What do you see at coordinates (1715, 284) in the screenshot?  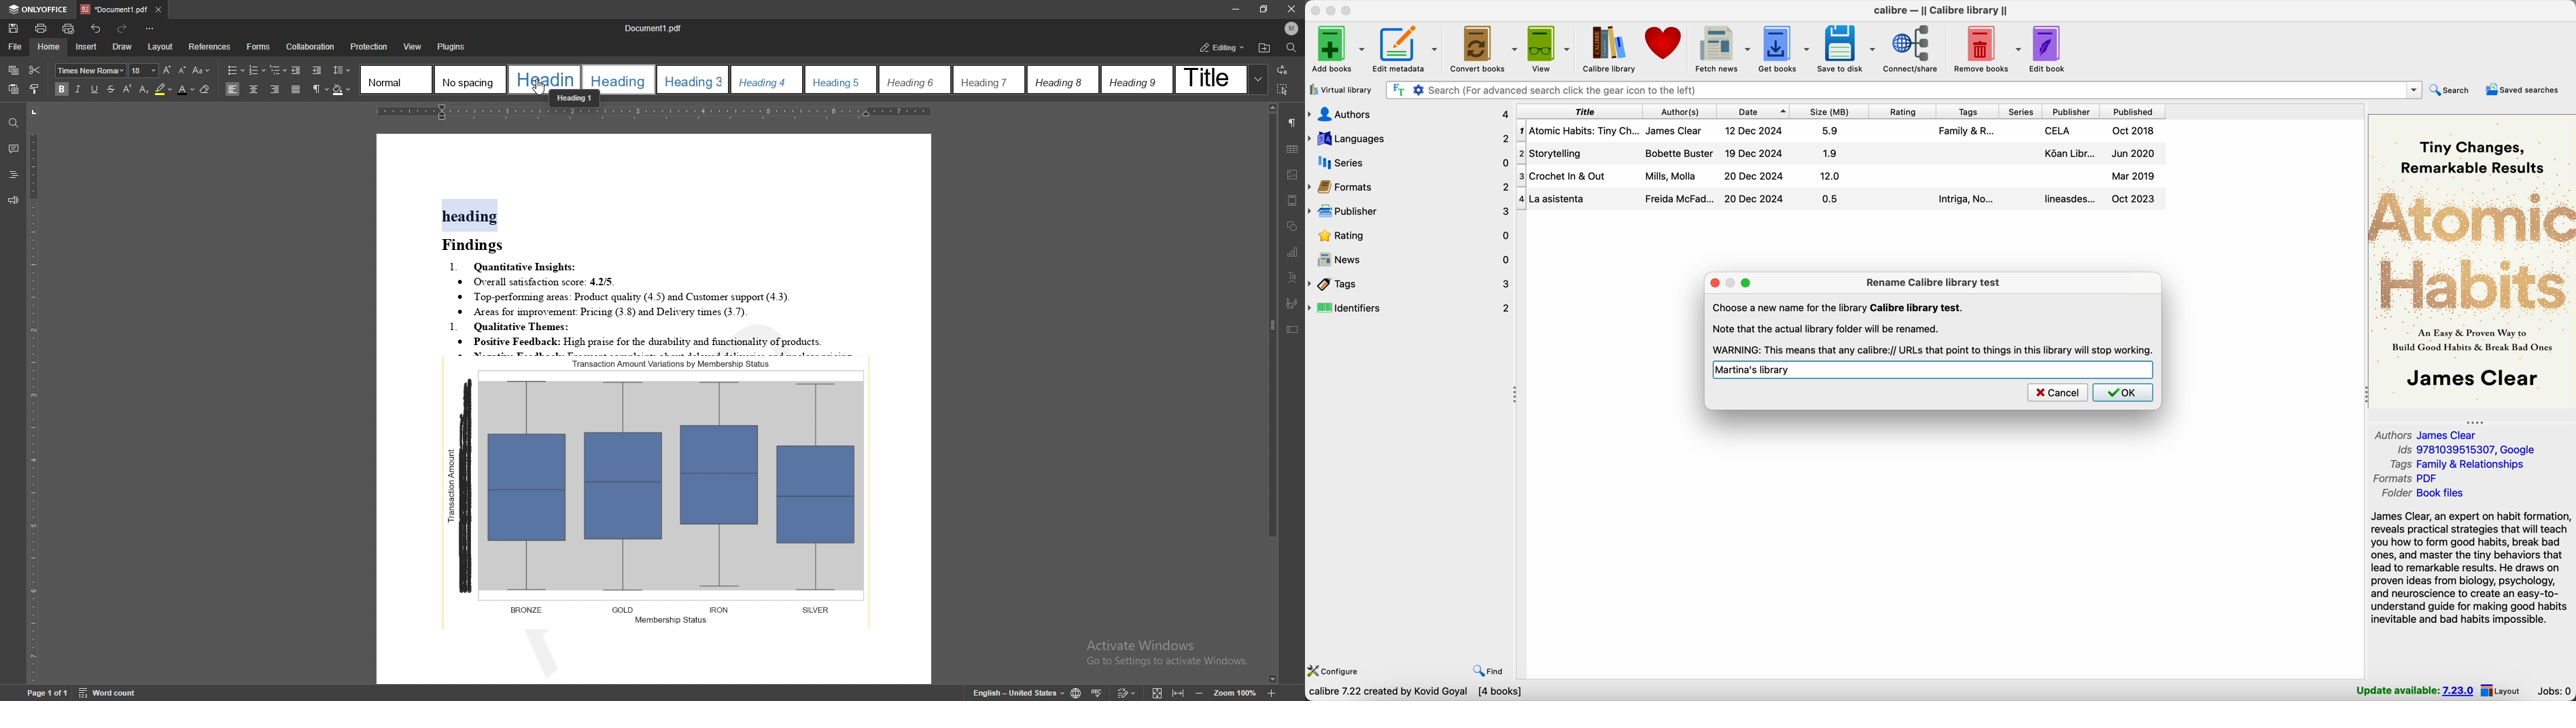 I see `close popup` at bounding box center [1715, 284].